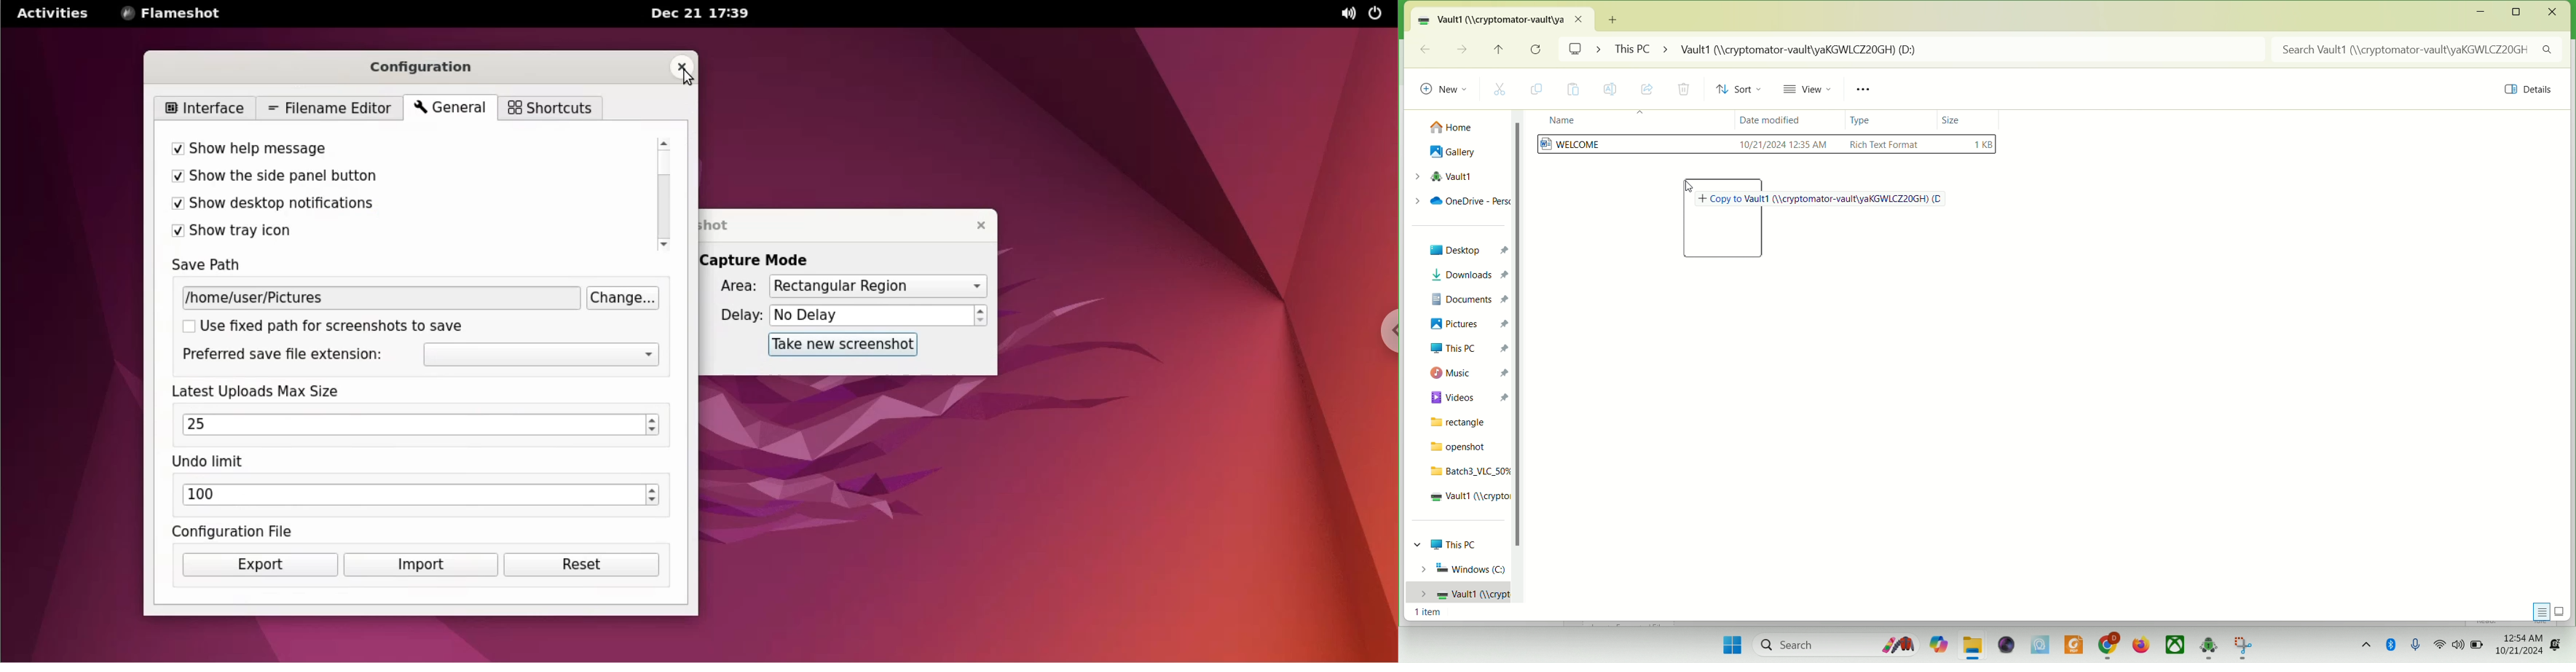 This screenshot has height=672, width=2576. I want to click on vault1, so click(1442, 176).